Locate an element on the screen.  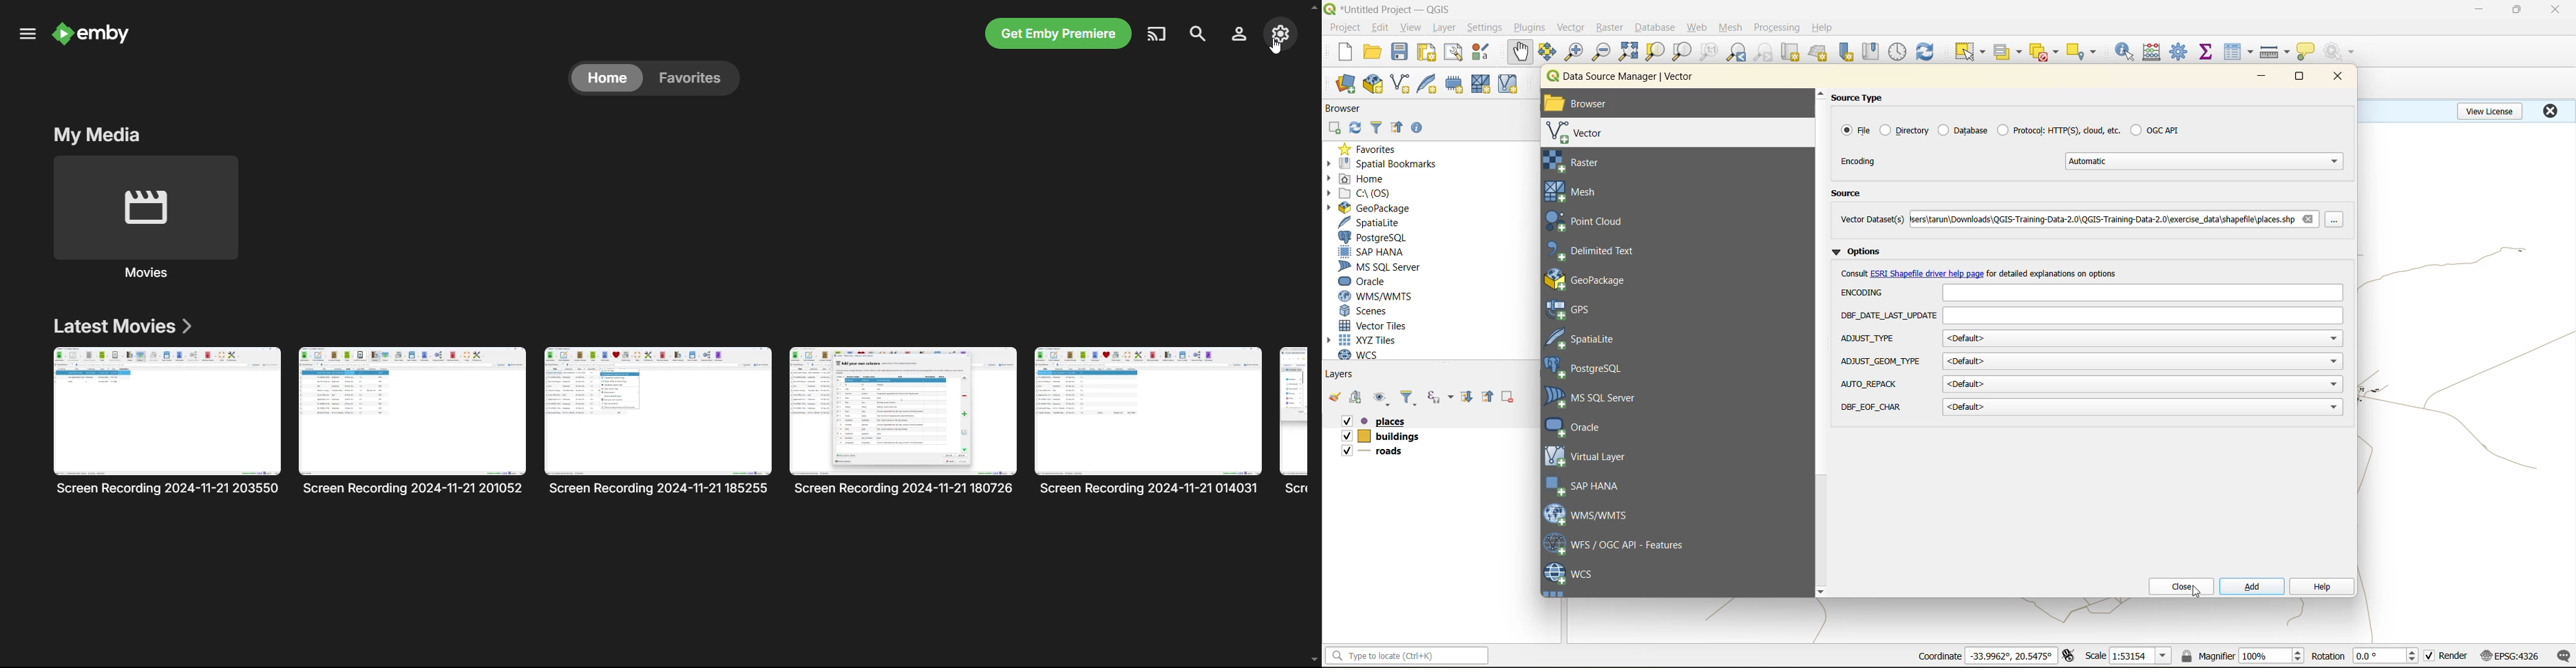
vector is located at coordinates (1584, 133).